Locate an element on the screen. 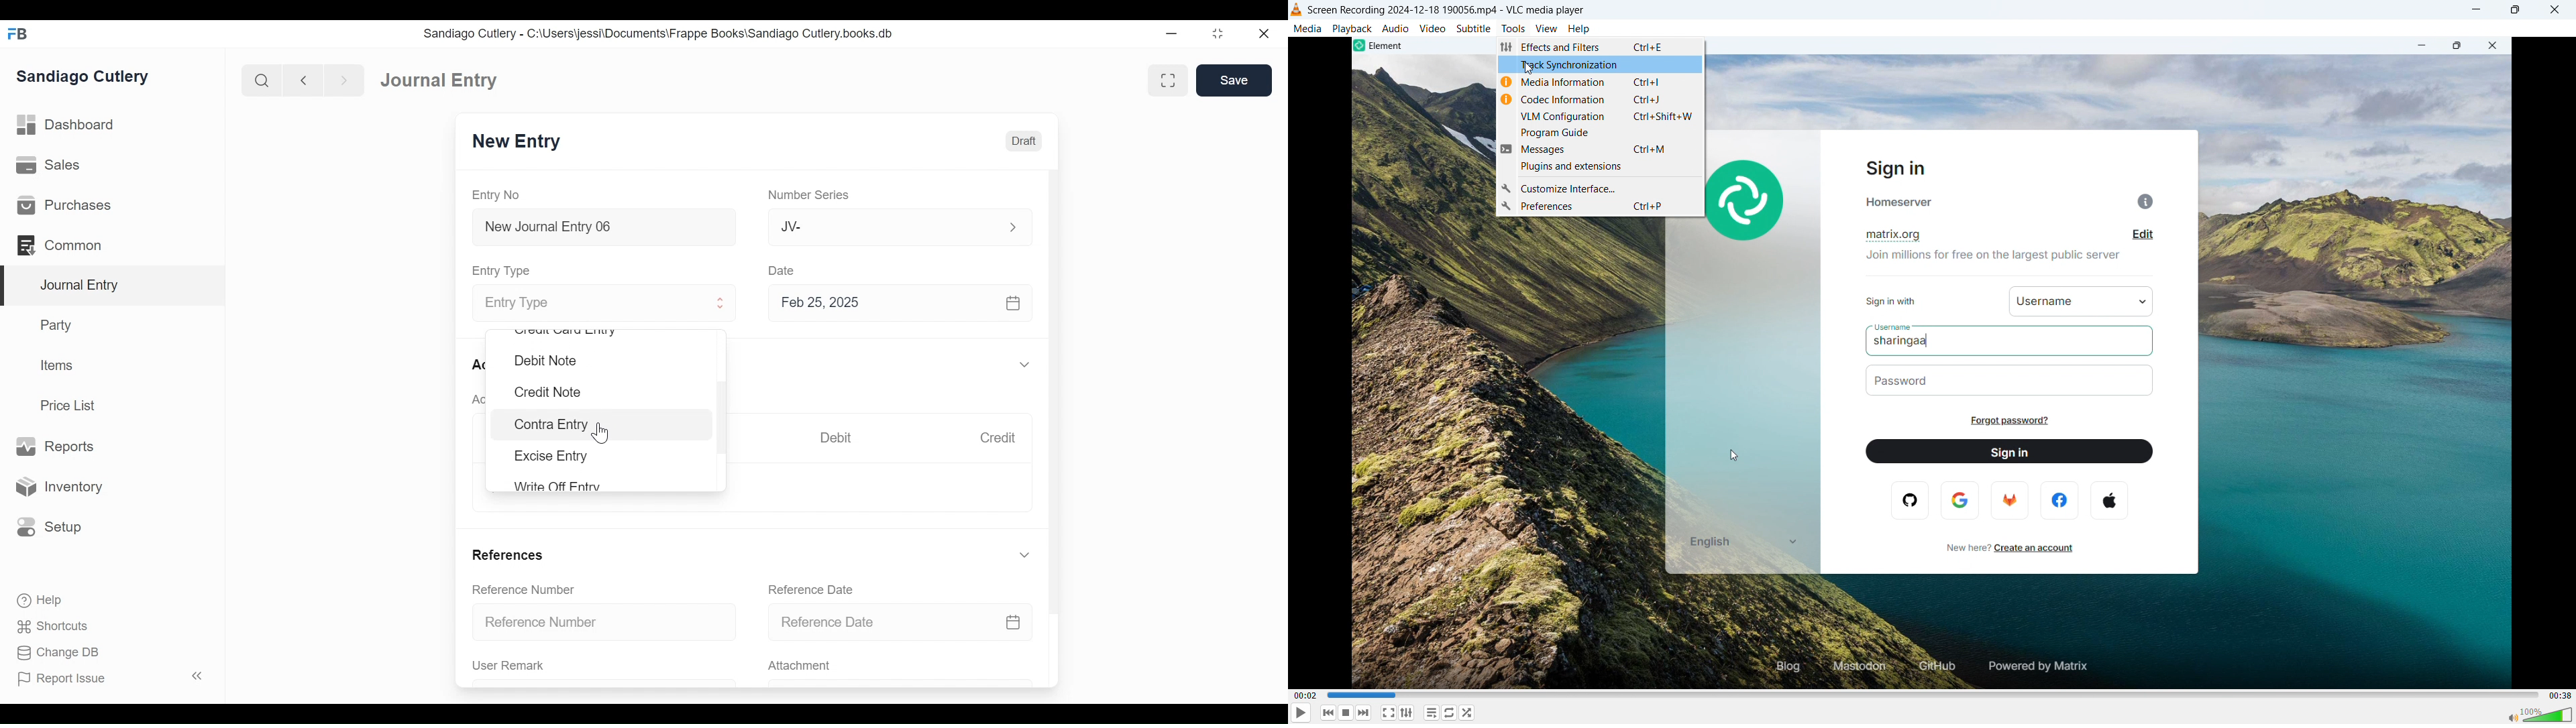 This screenshot has height=728, width=2576. Navigate back is located at coordinates (303, 82).